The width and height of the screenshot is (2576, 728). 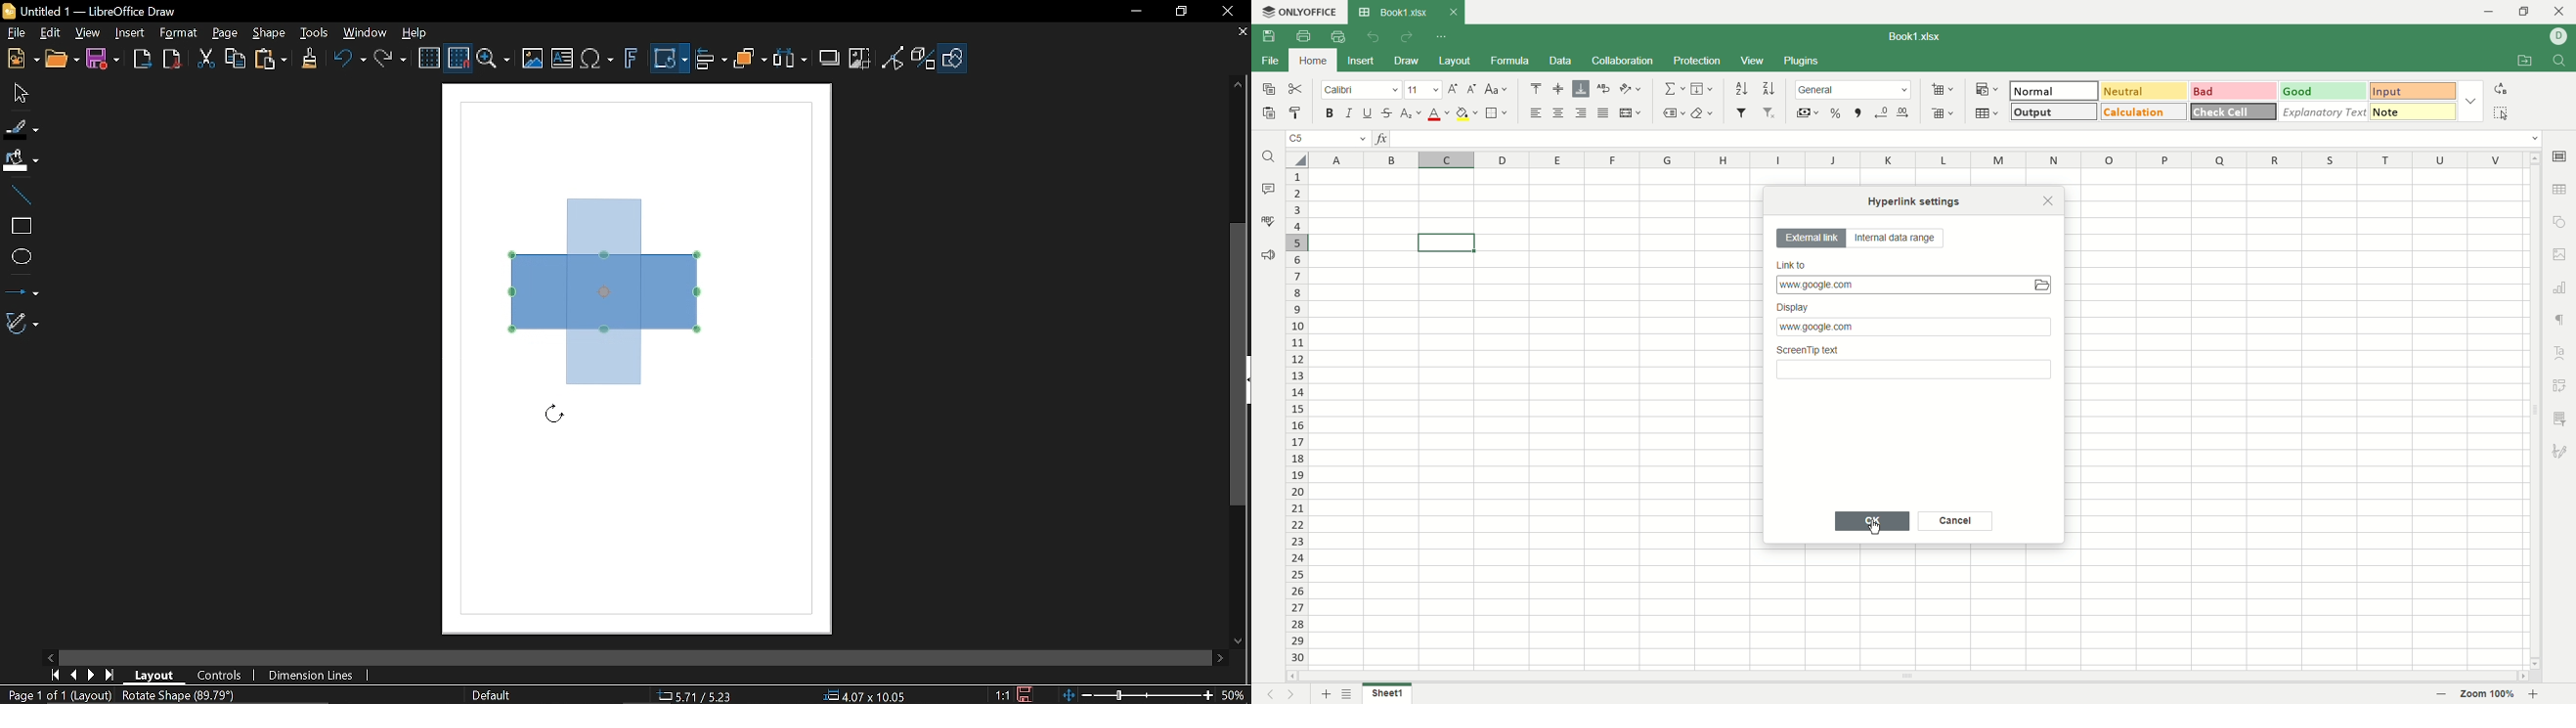 What do you see at coordinates (1812, 239) in the screenshot?
I see `external link` at bounding box center [1812, 239].